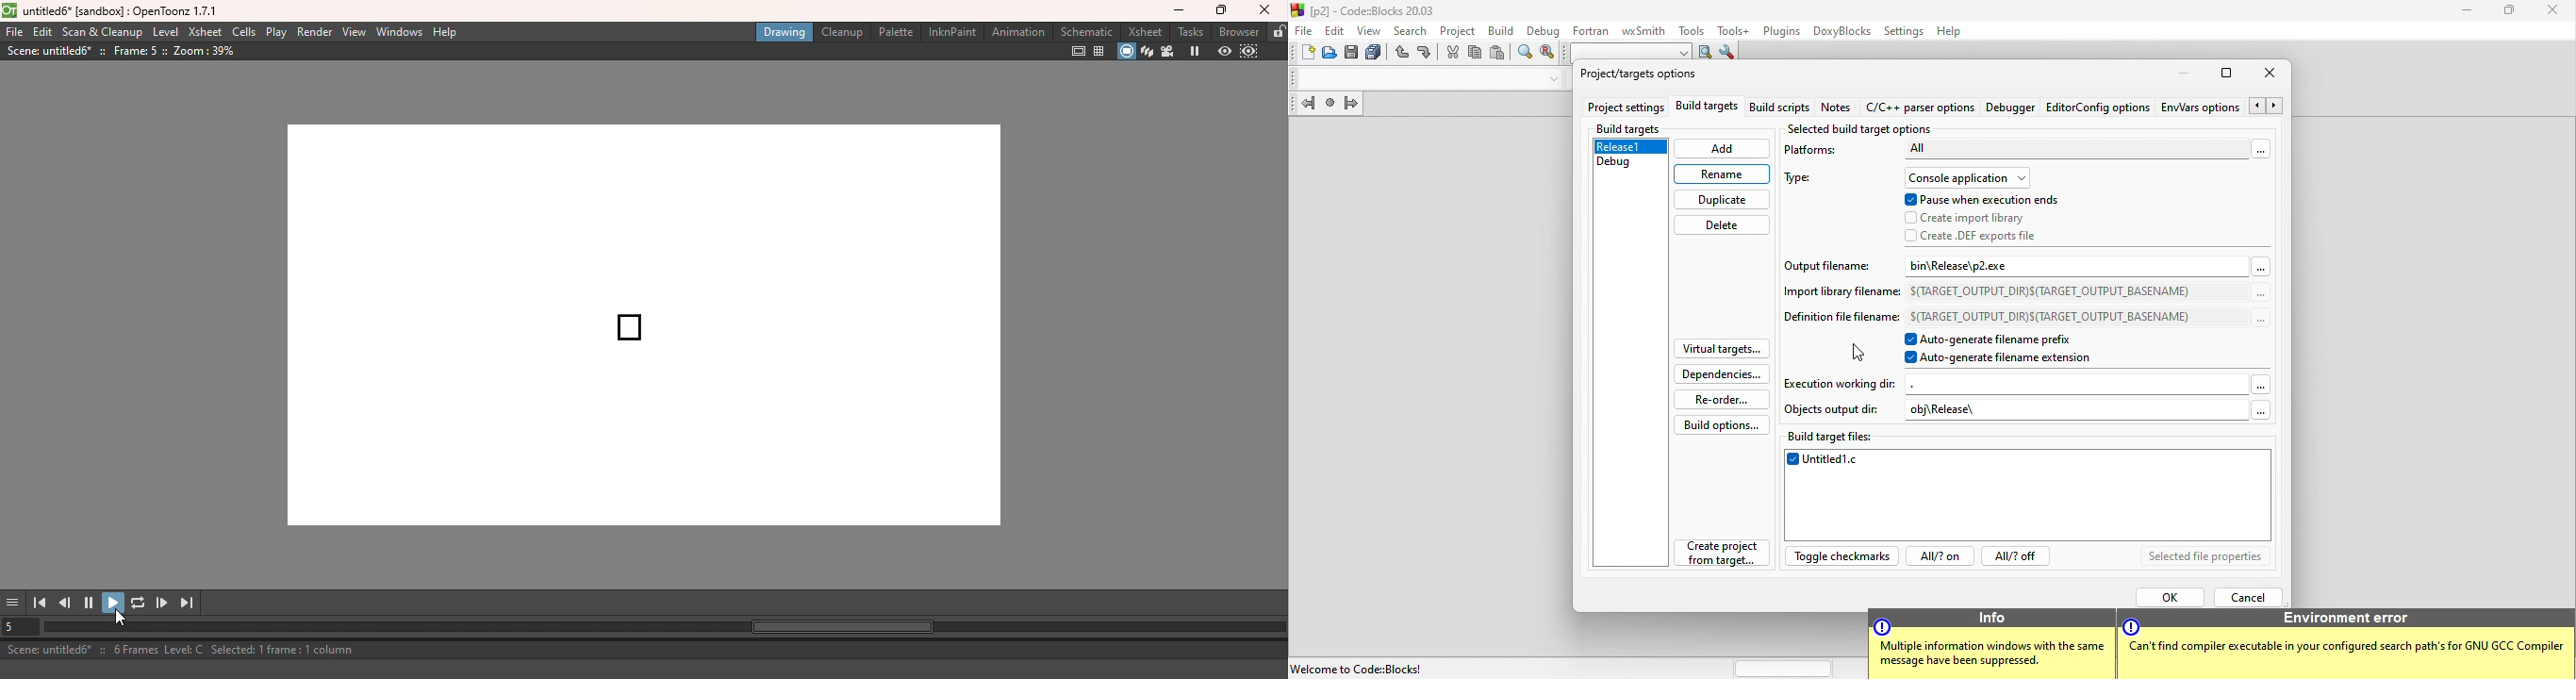 The width and height of the screenshot is (2576, 700). Describe the element at coordinates (1457, 29) in the screenshot. I see `project` at that location.